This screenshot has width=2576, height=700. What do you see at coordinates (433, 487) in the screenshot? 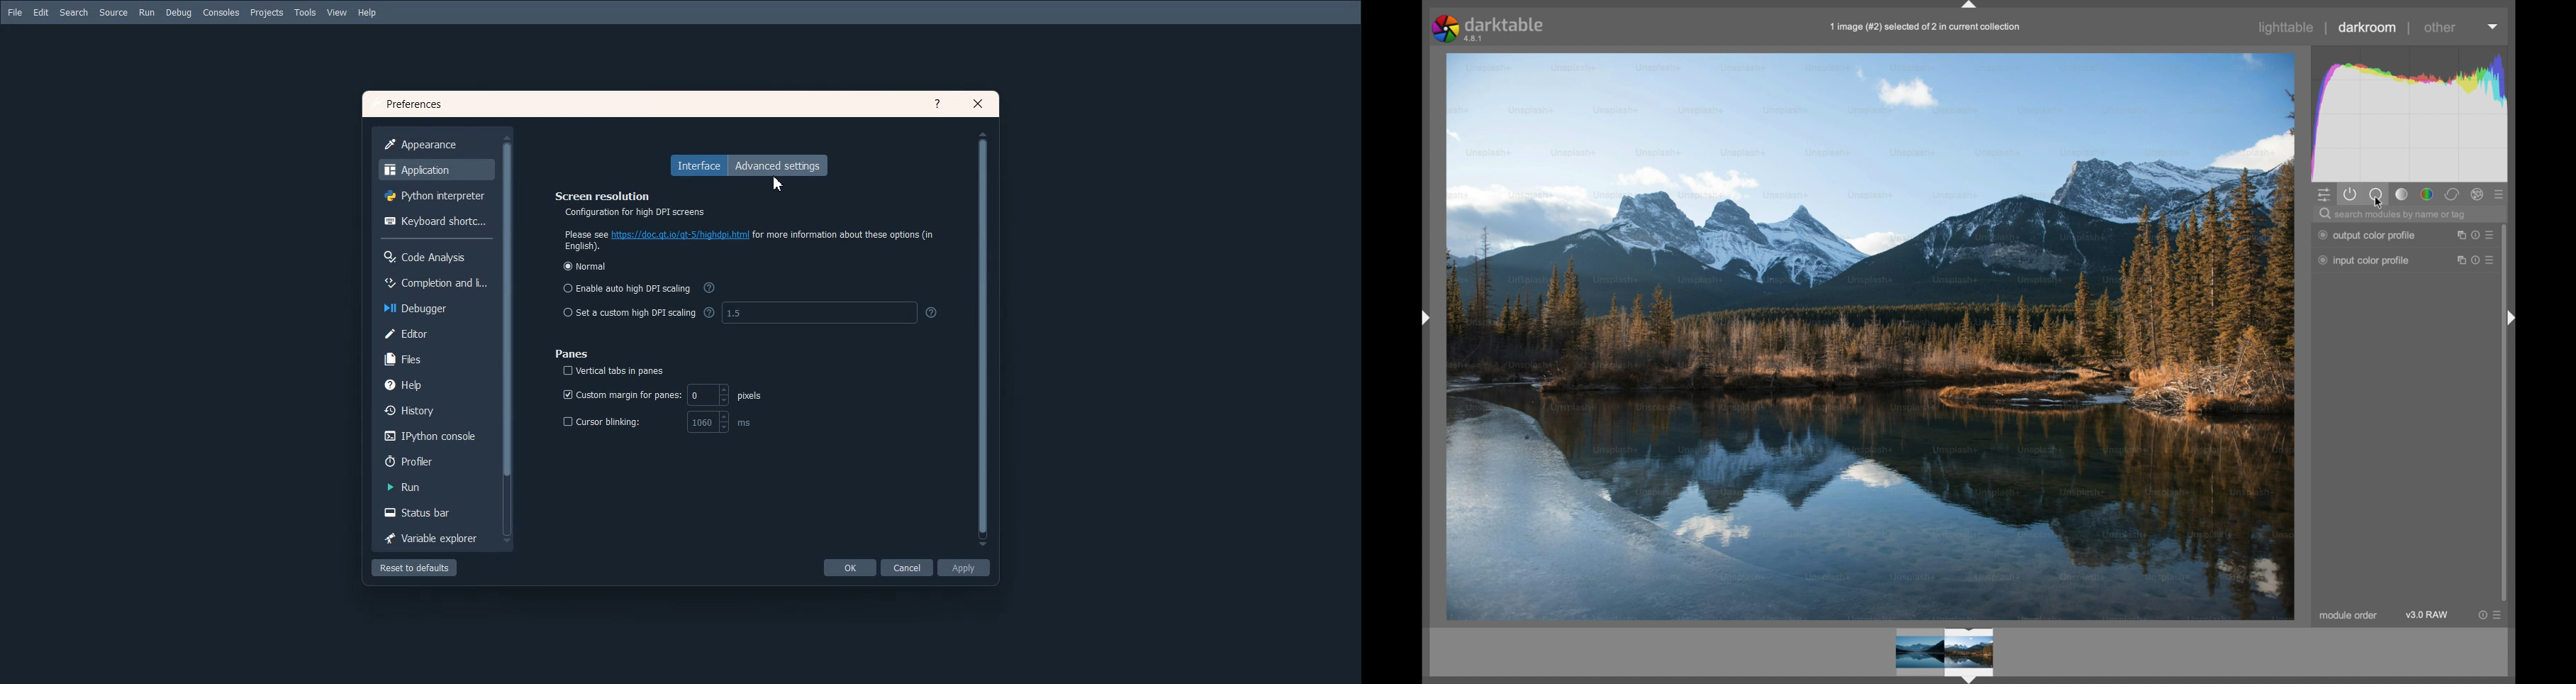
I see `Run` at bounding box center [433, 487].